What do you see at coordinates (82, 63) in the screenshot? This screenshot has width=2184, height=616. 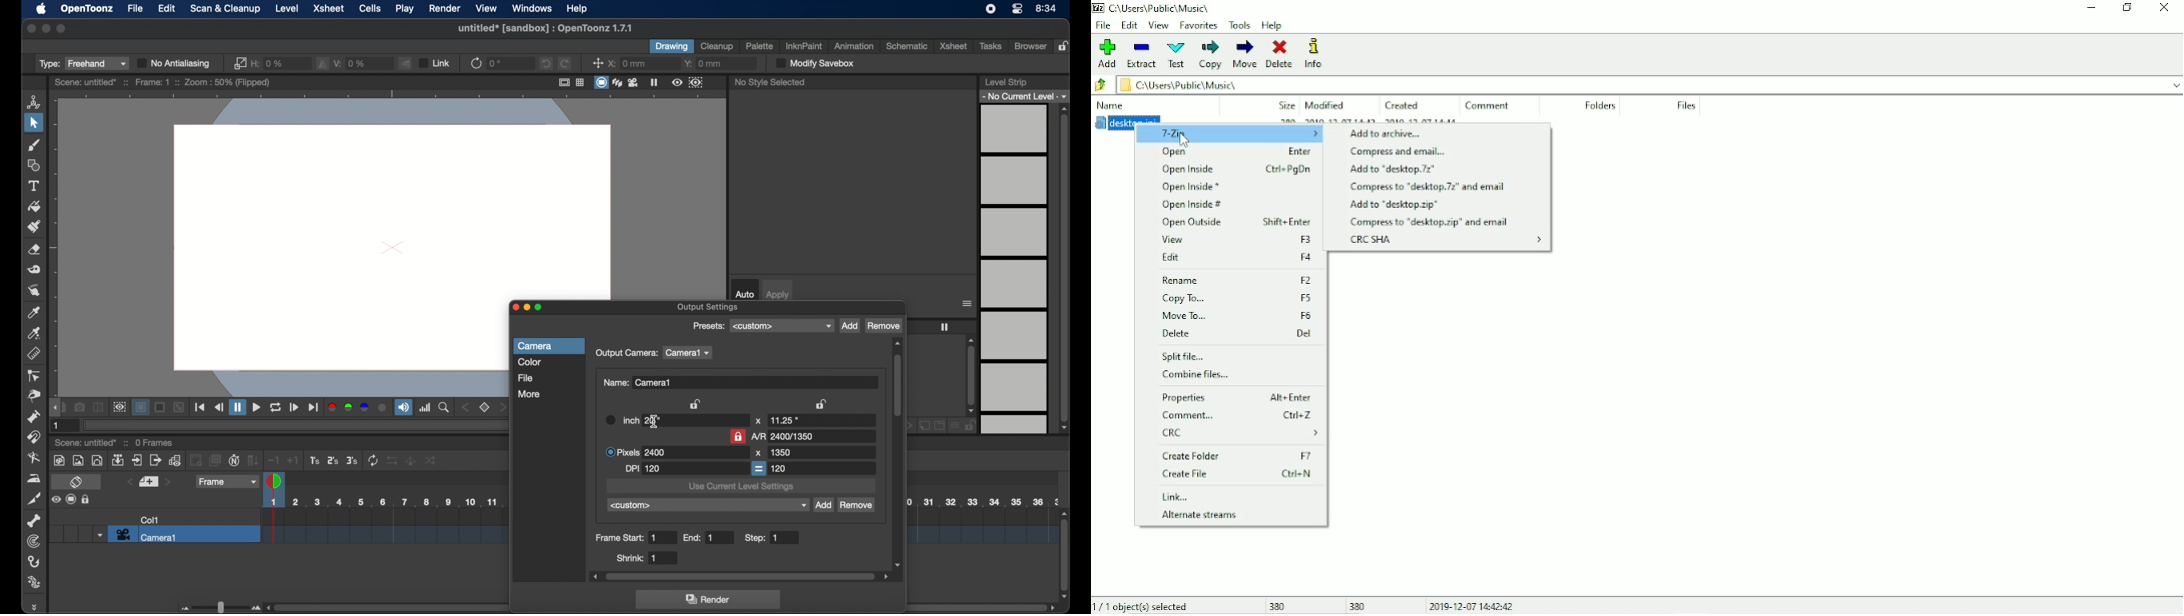 I see `type` at bounding box center [82, 63].